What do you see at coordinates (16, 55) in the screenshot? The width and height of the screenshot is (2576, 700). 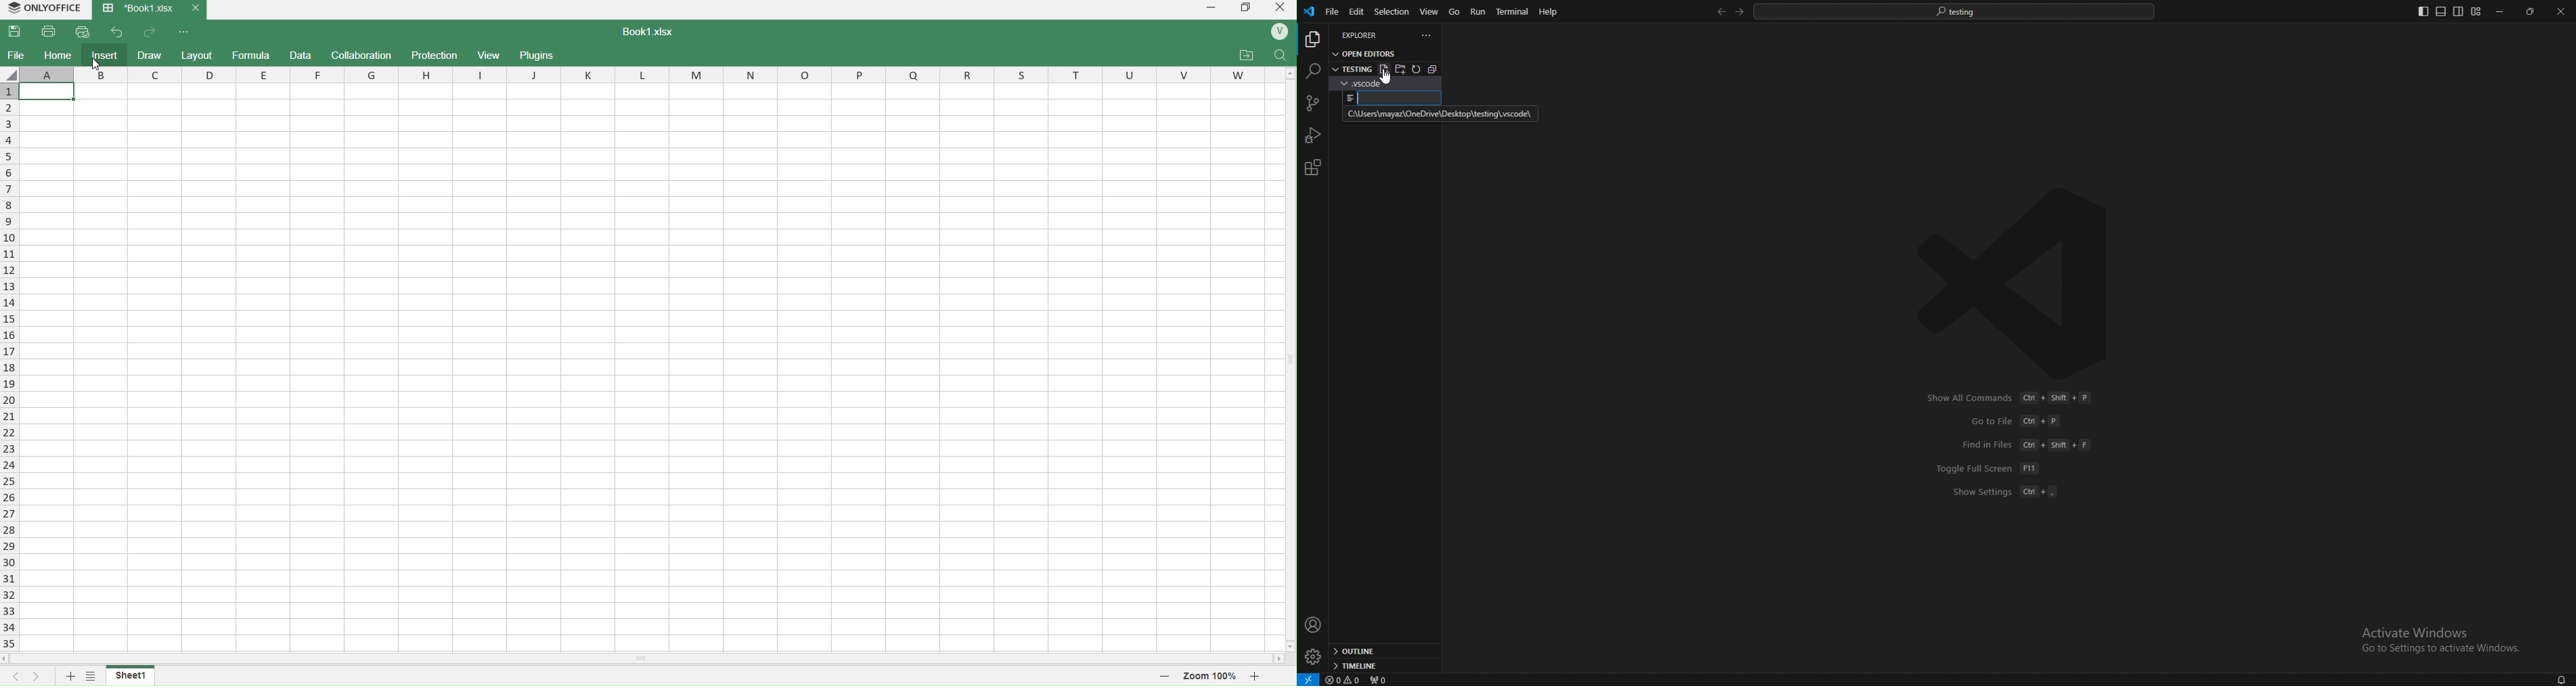 I see `file` at bounding box center [16, 55].